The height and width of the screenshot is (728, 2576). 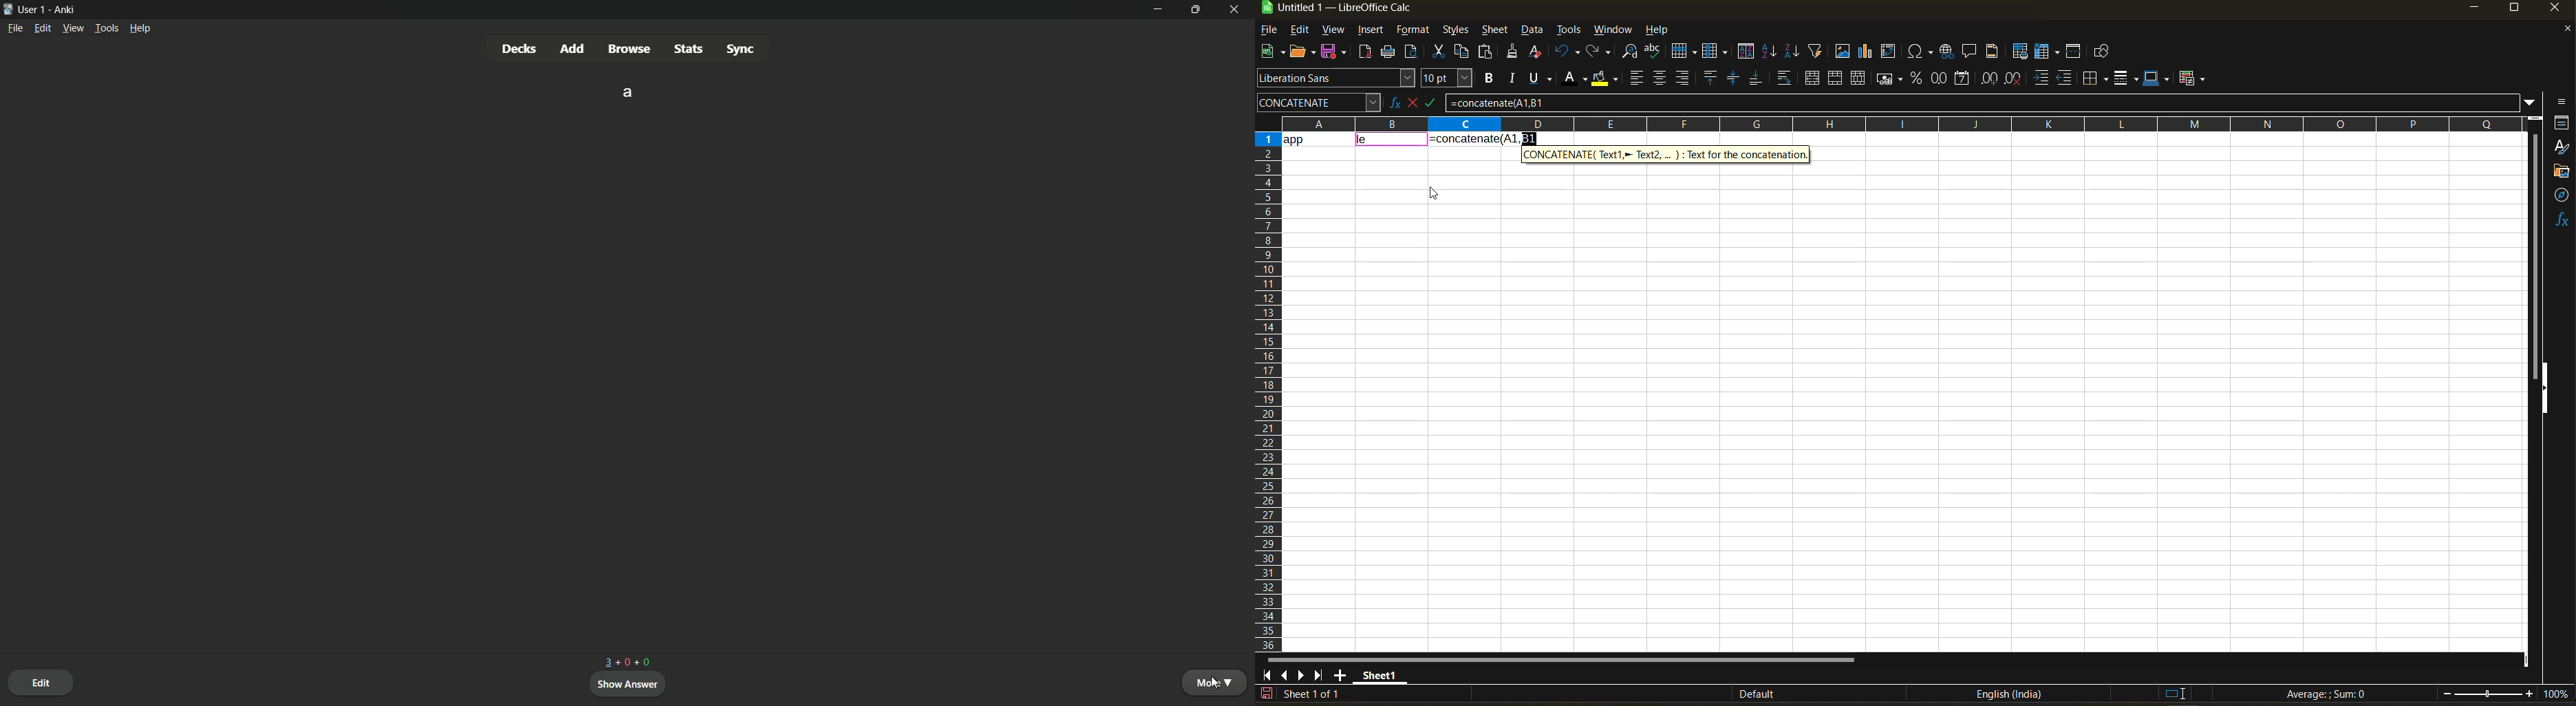 I want to click on close app, so click(x=1237, y=10).